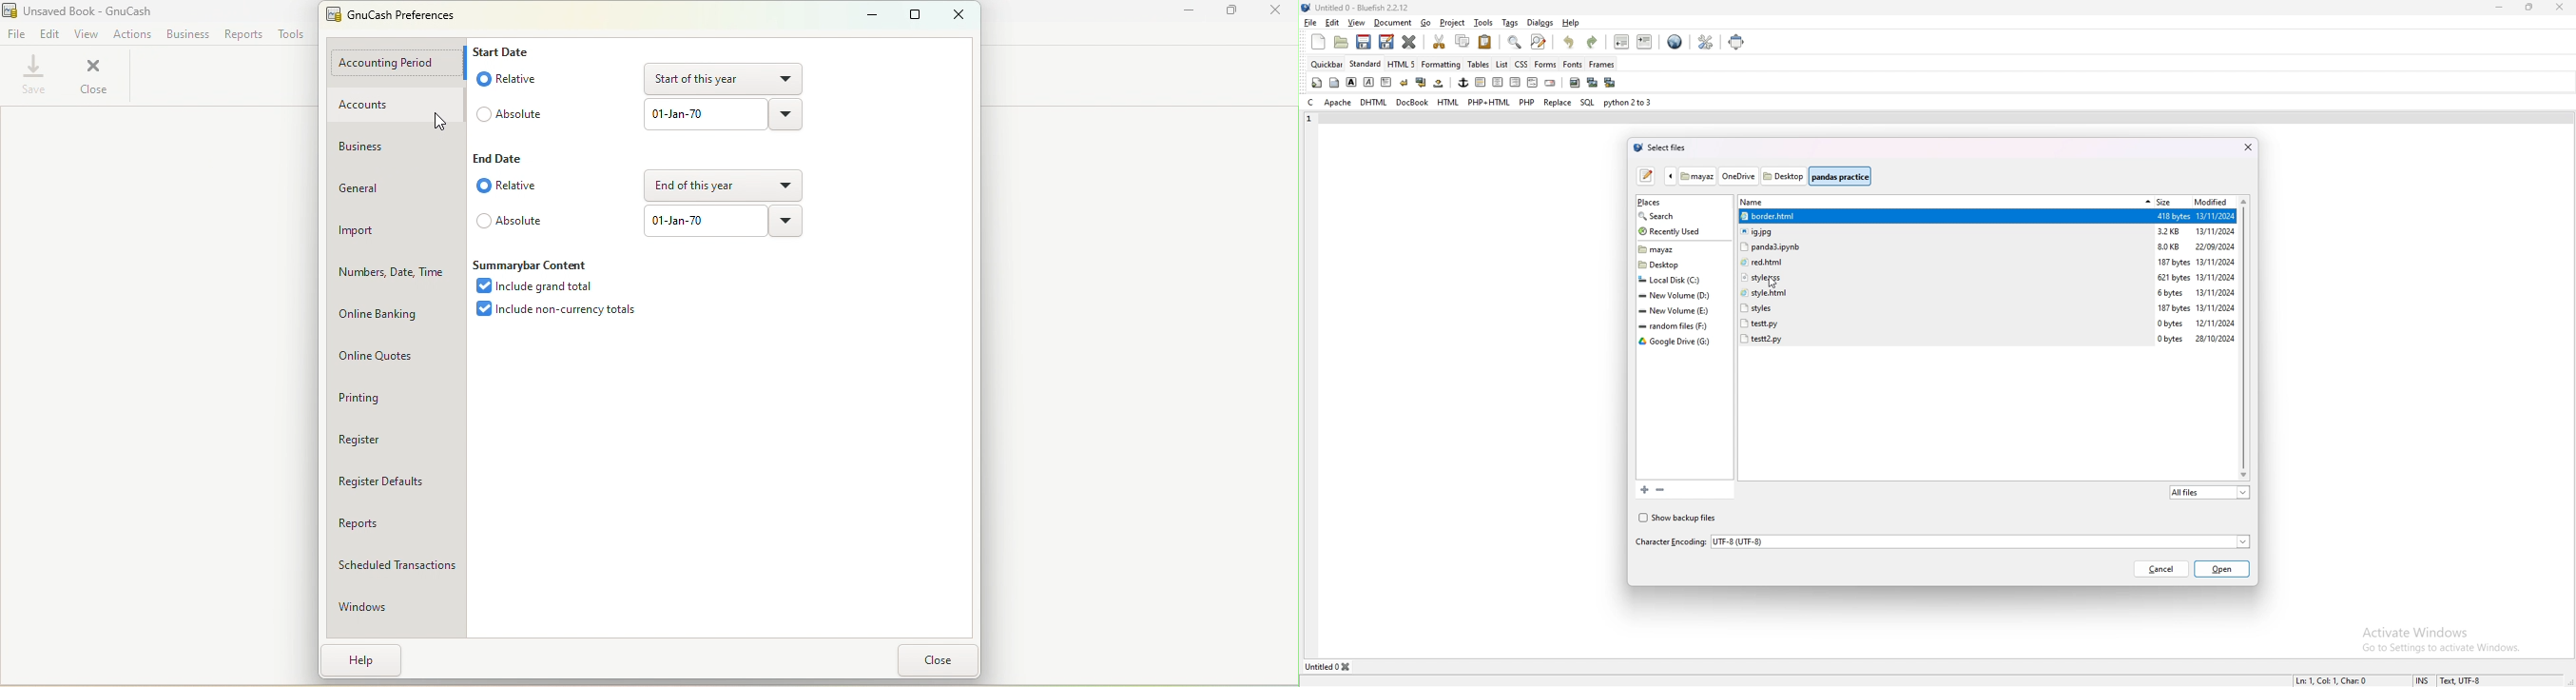 The height and width of the screenshot is (700, 2576). I want to click on Start date, so click(504, 51).